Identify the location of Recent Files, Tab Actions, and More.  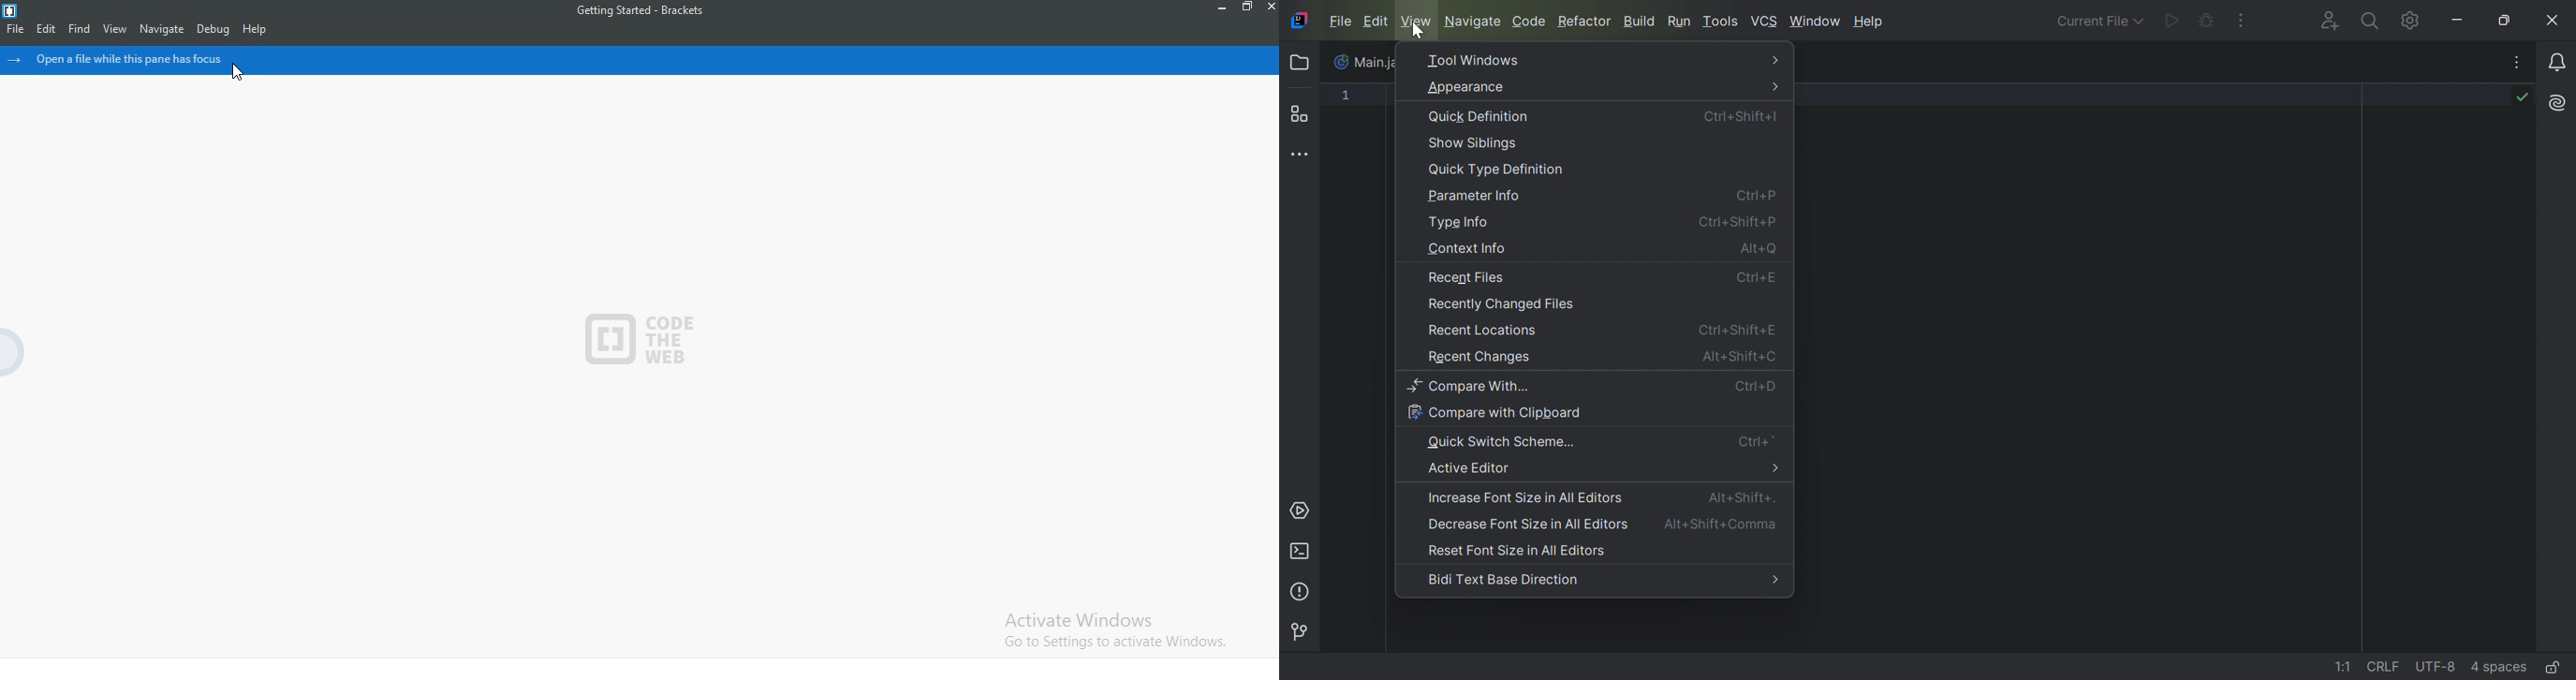
(2516, 65).